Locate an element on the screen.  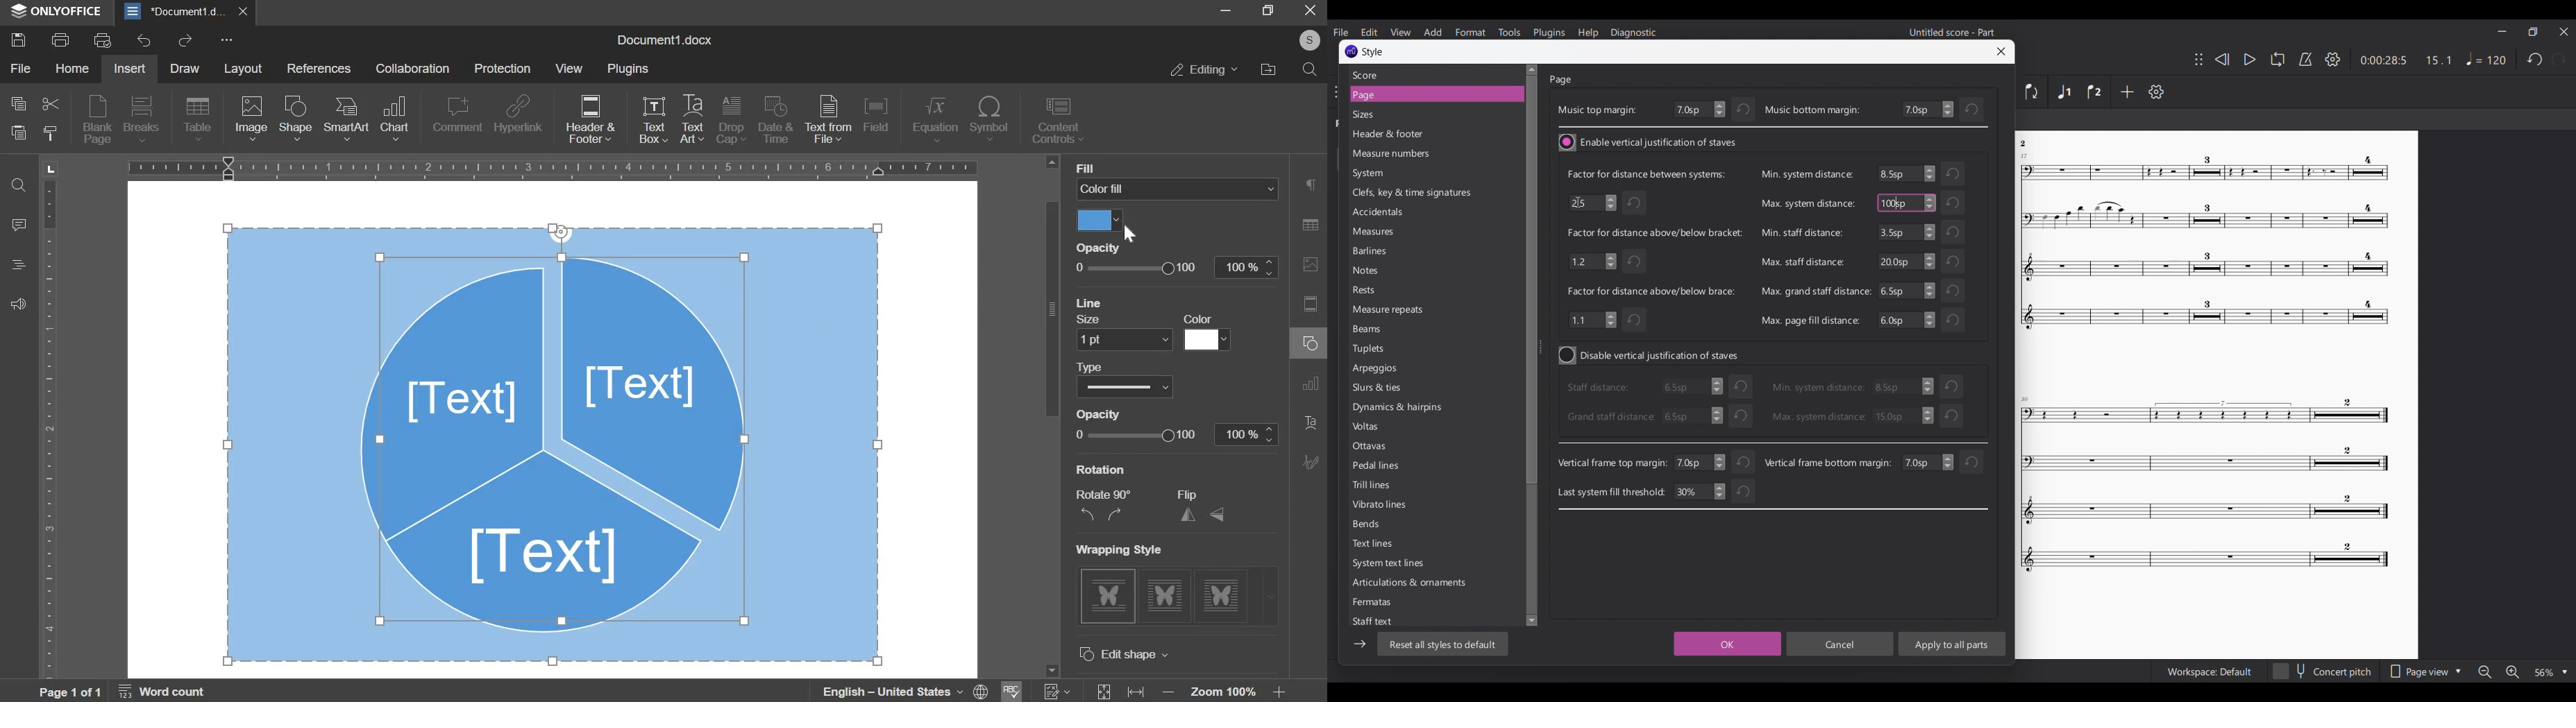
shape is located at coordinates (296, 118).